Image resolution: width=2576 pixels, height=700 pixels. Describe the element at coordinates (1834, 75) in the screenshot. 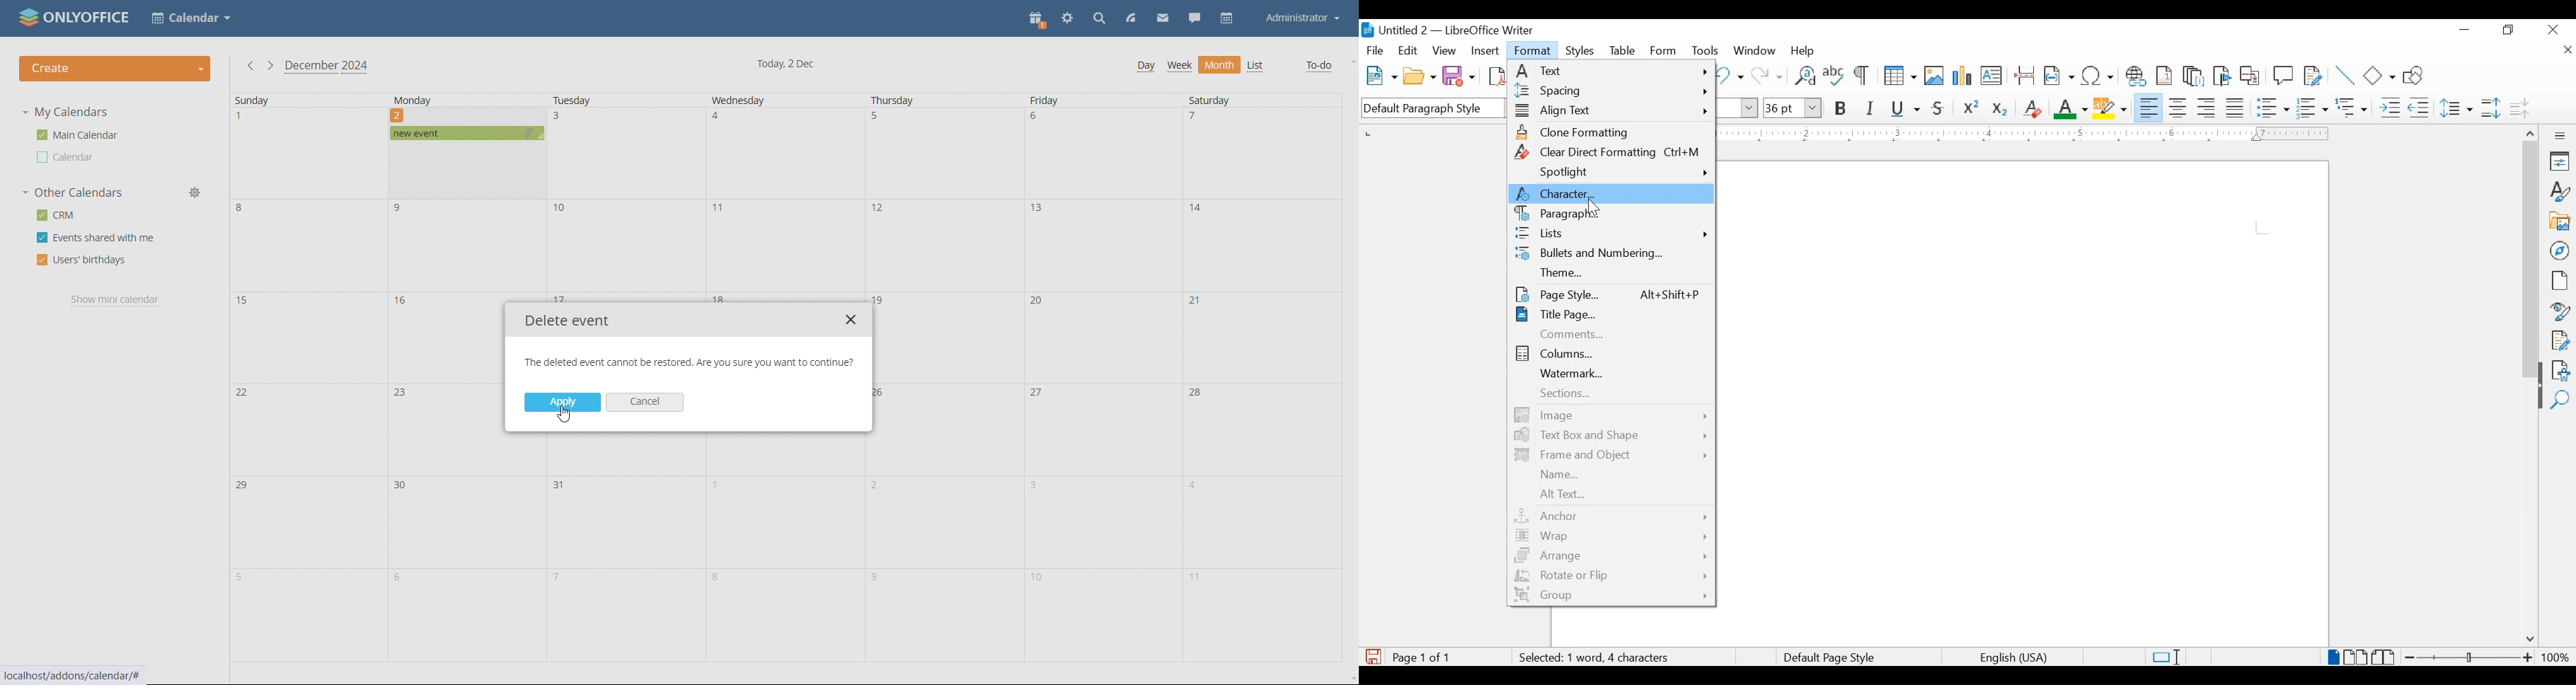

I see `check spelling` at that location.